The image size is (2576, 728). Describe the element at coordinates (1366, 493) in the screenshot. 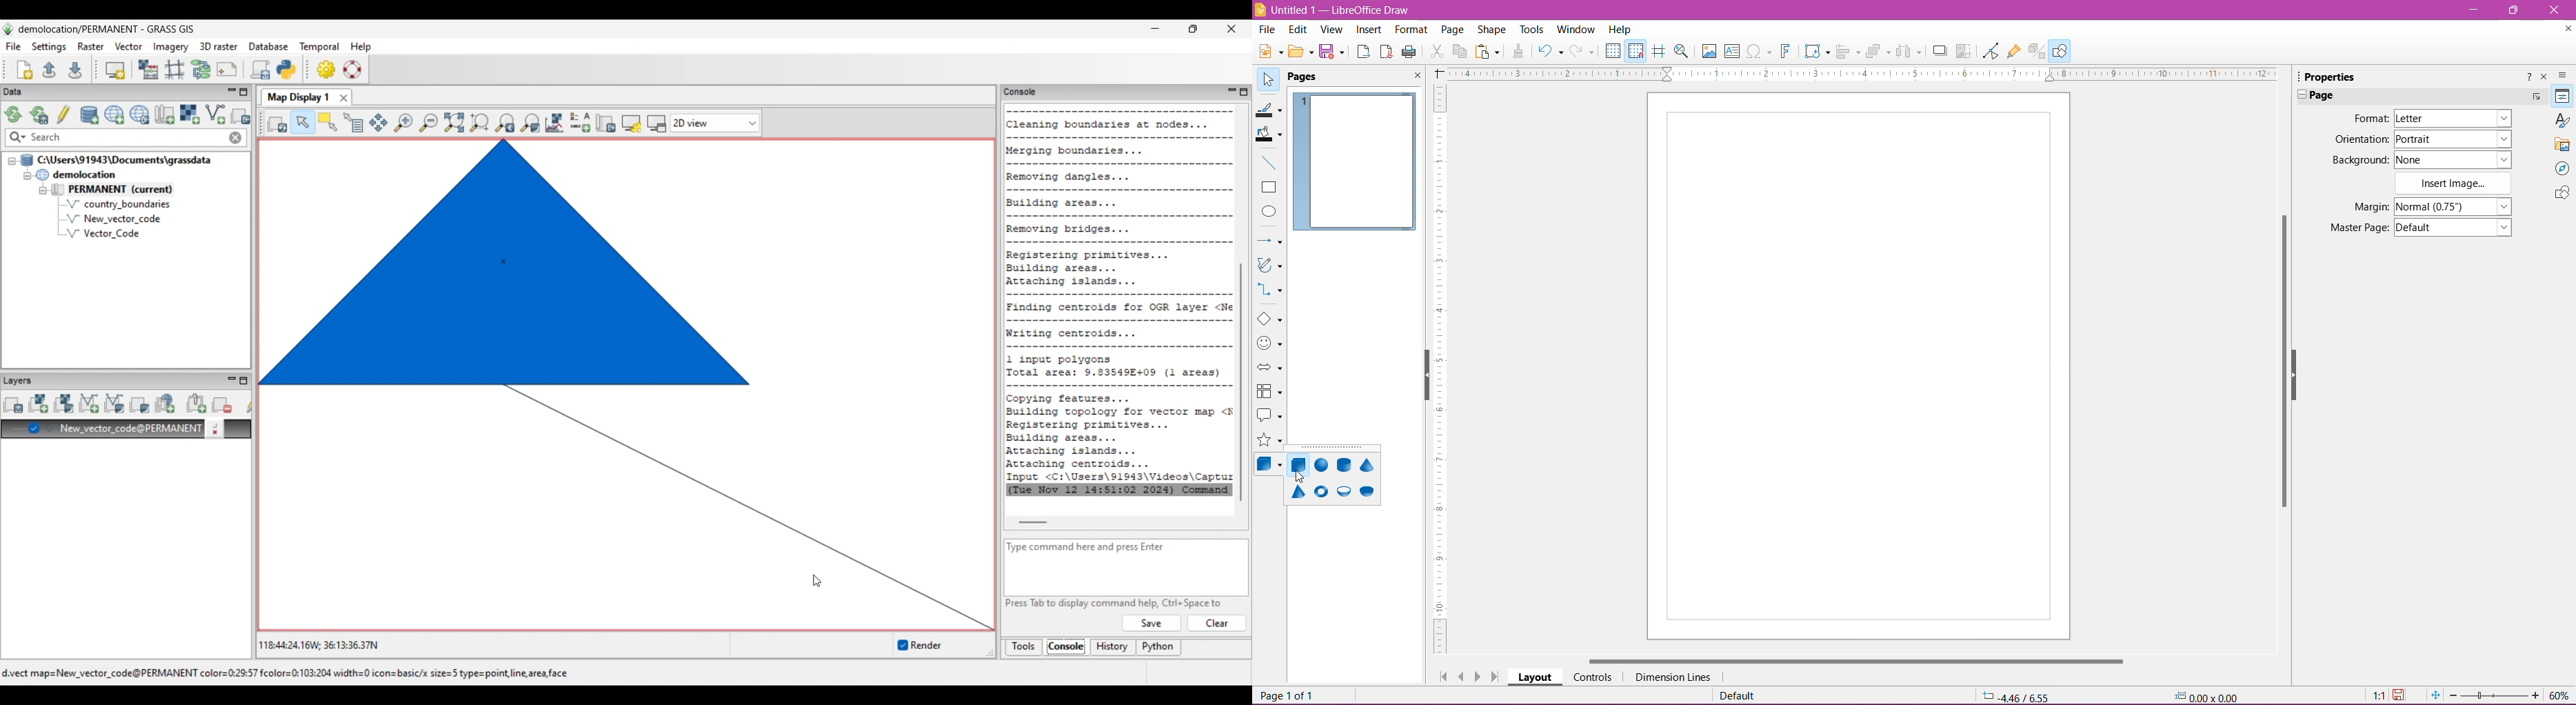

I see `Half-Sphere` at that location.